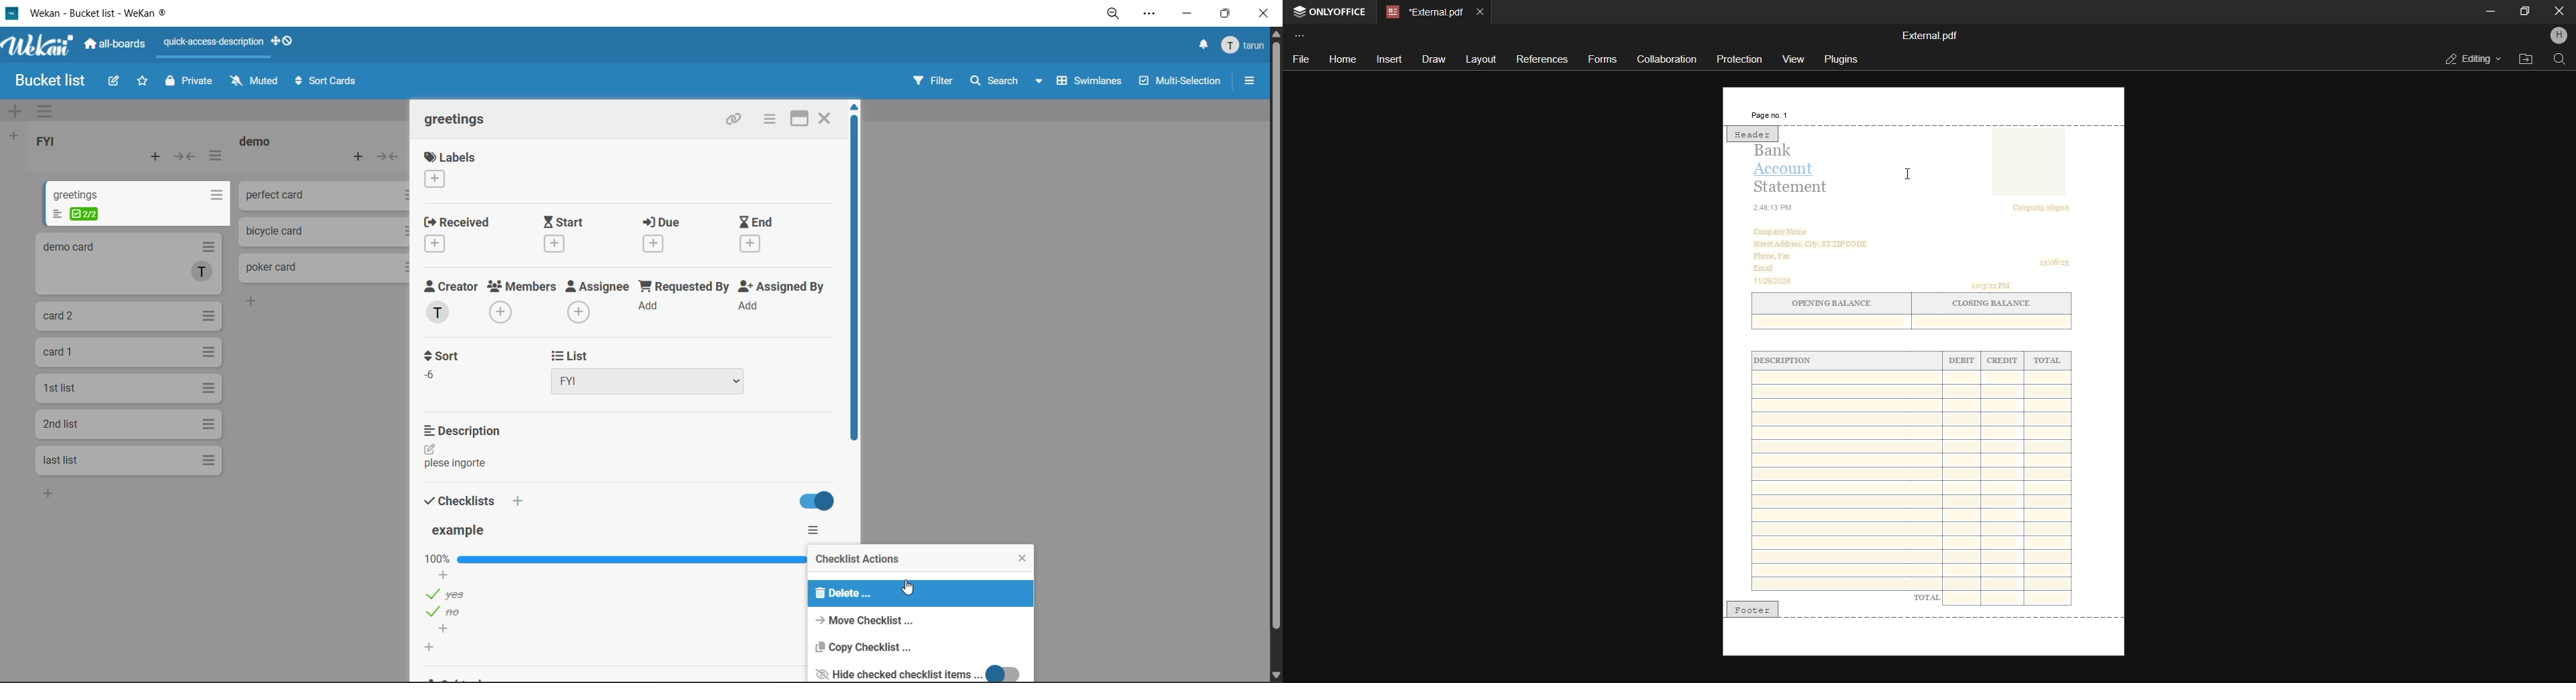  Describe the element at coordinates (1925, 390) in the screenshot. I see `This is a 30 day eviction notice informing tenants that they must either pay overdue rent, correct a lease violation, or vacate the premises due to illegal activity. Failure to comply will result in legal actions.` at that location.